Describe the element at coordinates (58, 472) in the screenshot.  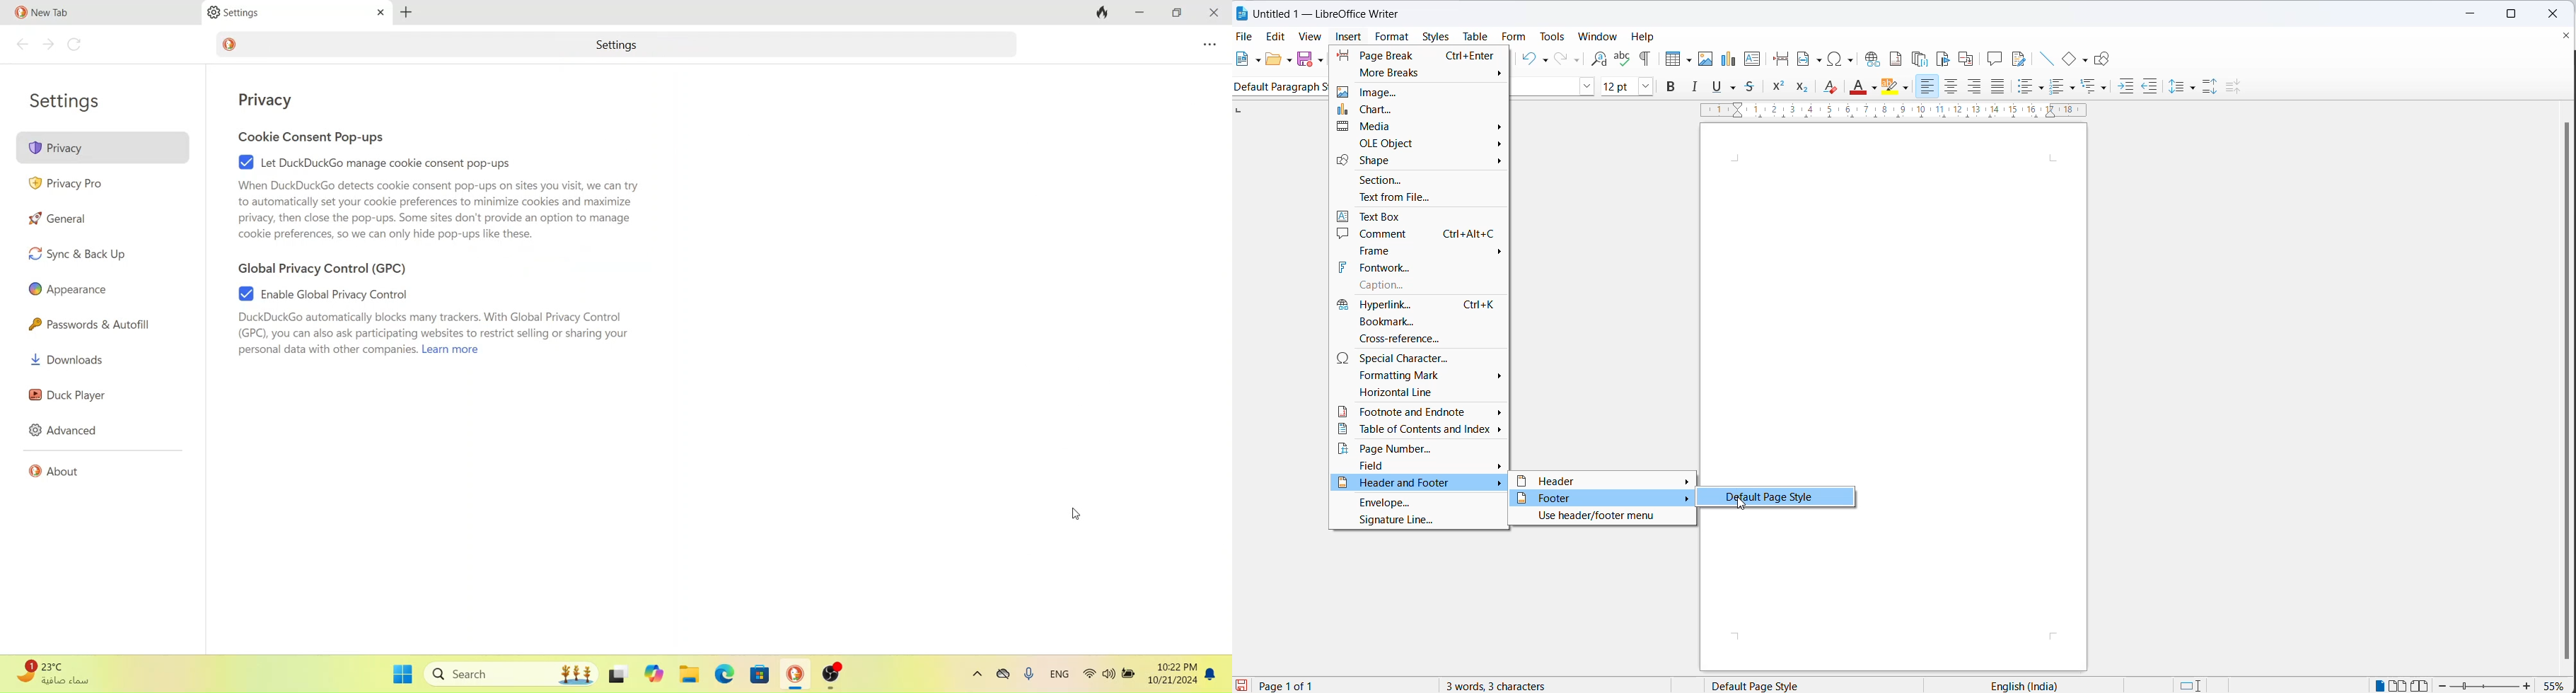
I see `about` at that location.